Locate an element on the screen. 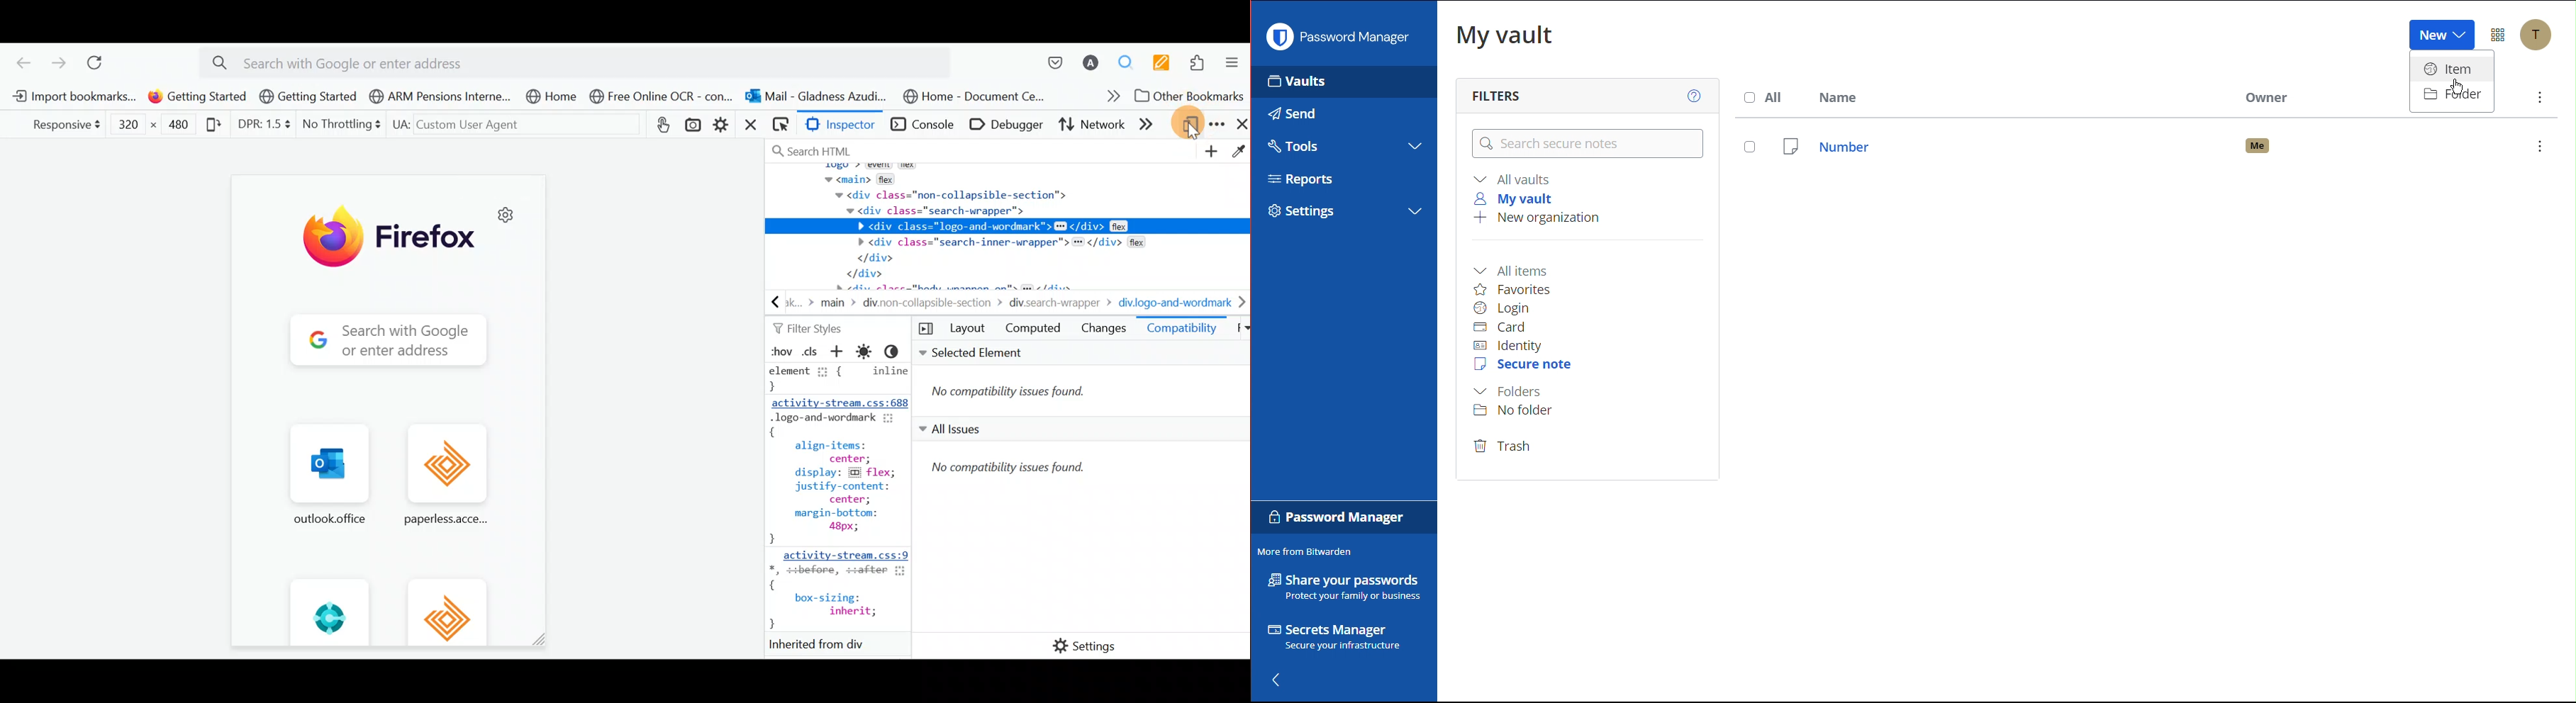  Bookmark 1 is located at coordinates (74, 98).